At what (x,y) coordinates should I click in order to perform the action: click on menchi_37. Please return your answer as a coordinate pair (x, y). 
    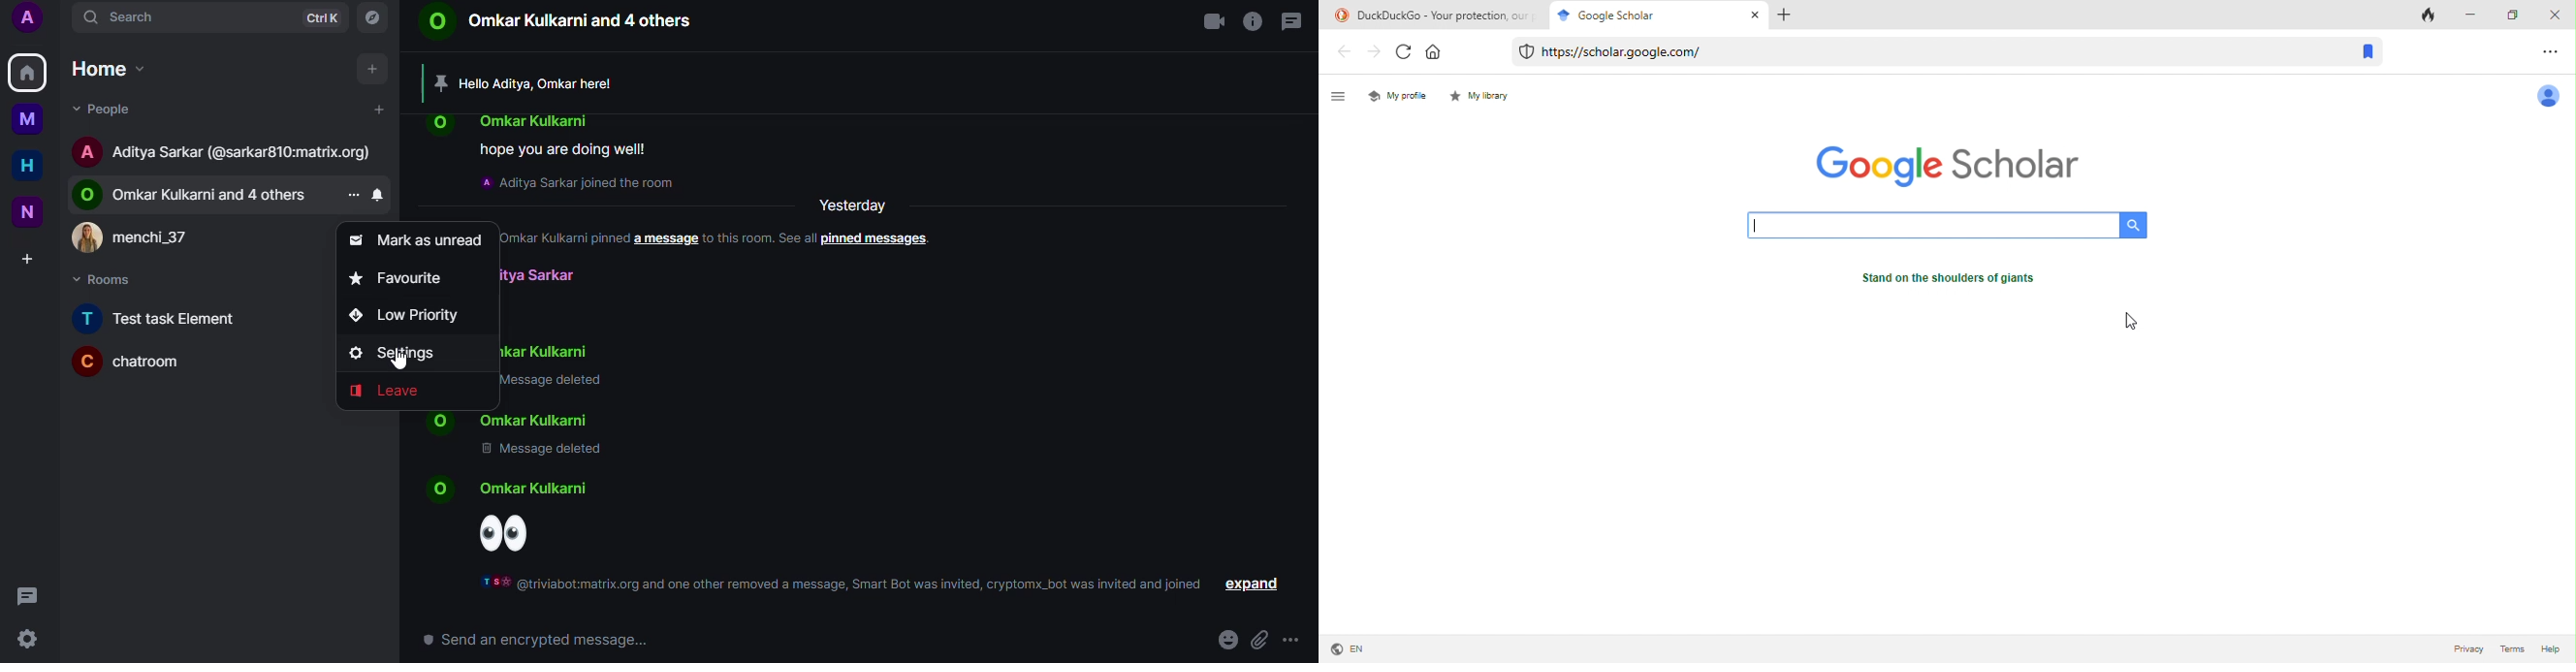
    Looking at the image, I should click on (160, 236).